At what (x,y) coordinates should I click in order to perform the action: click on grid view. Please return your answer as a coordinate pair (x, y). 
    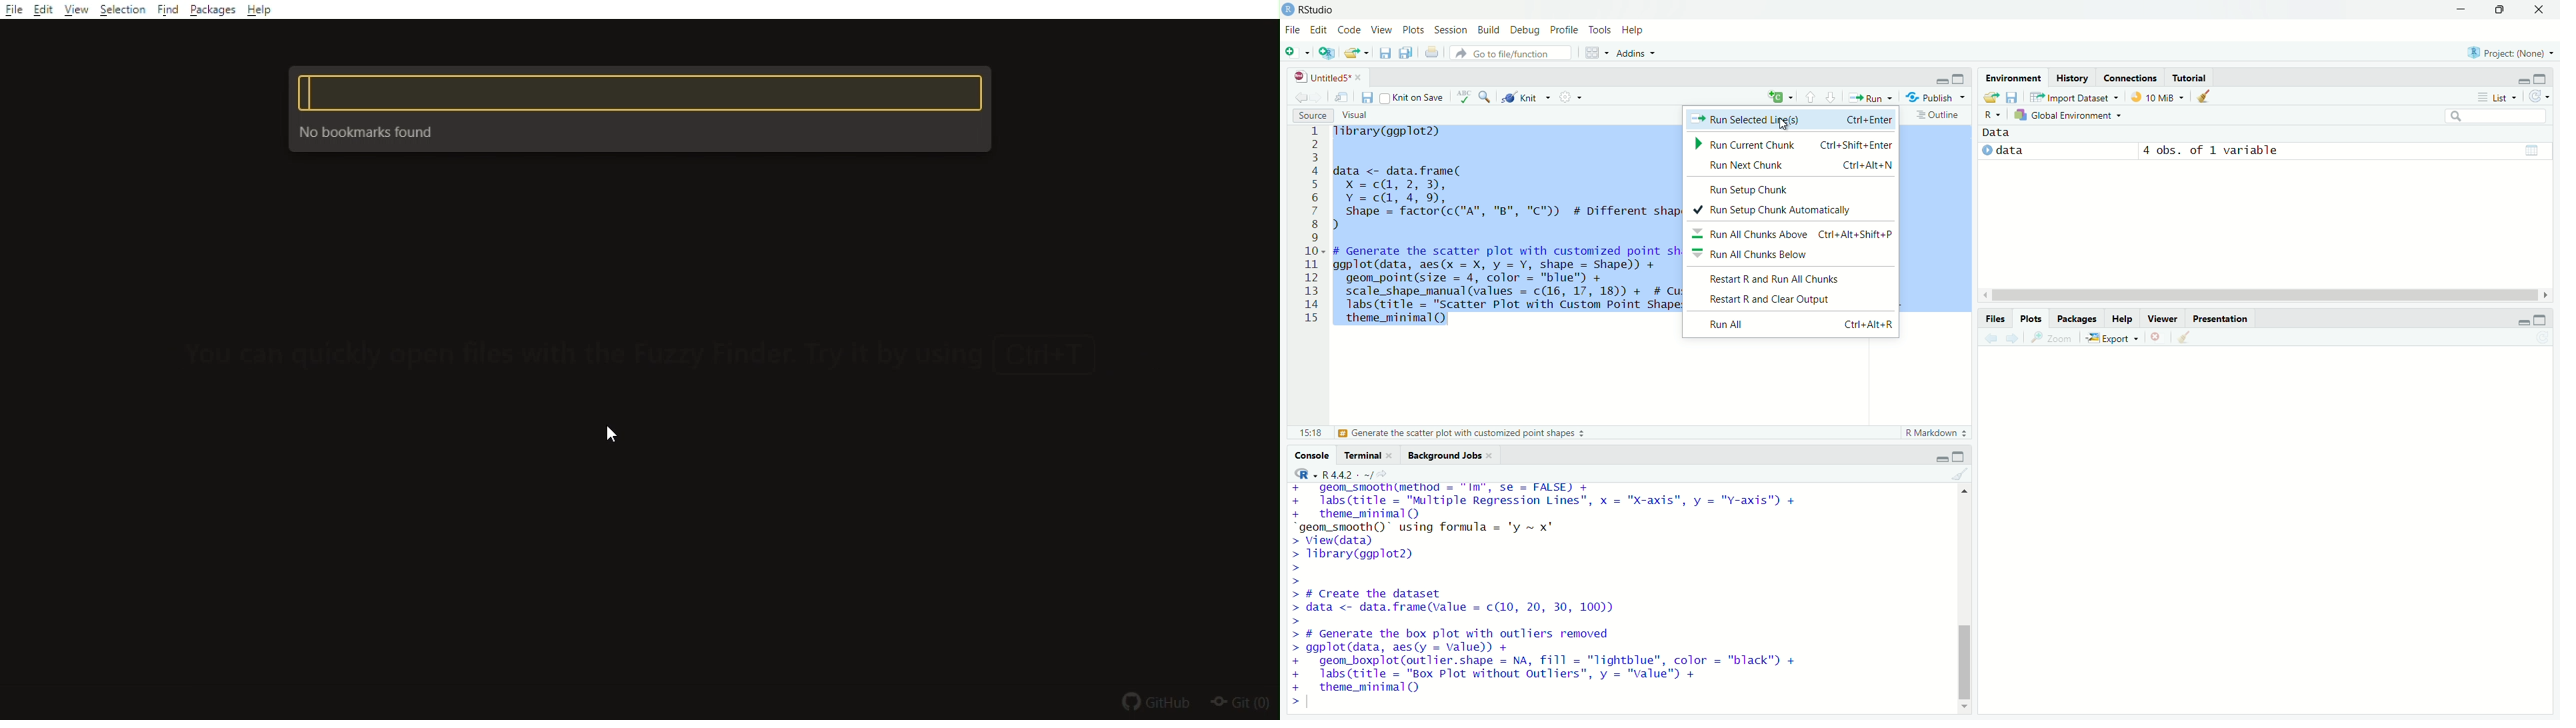
    Looking at the image, I should click on (2532, 151).